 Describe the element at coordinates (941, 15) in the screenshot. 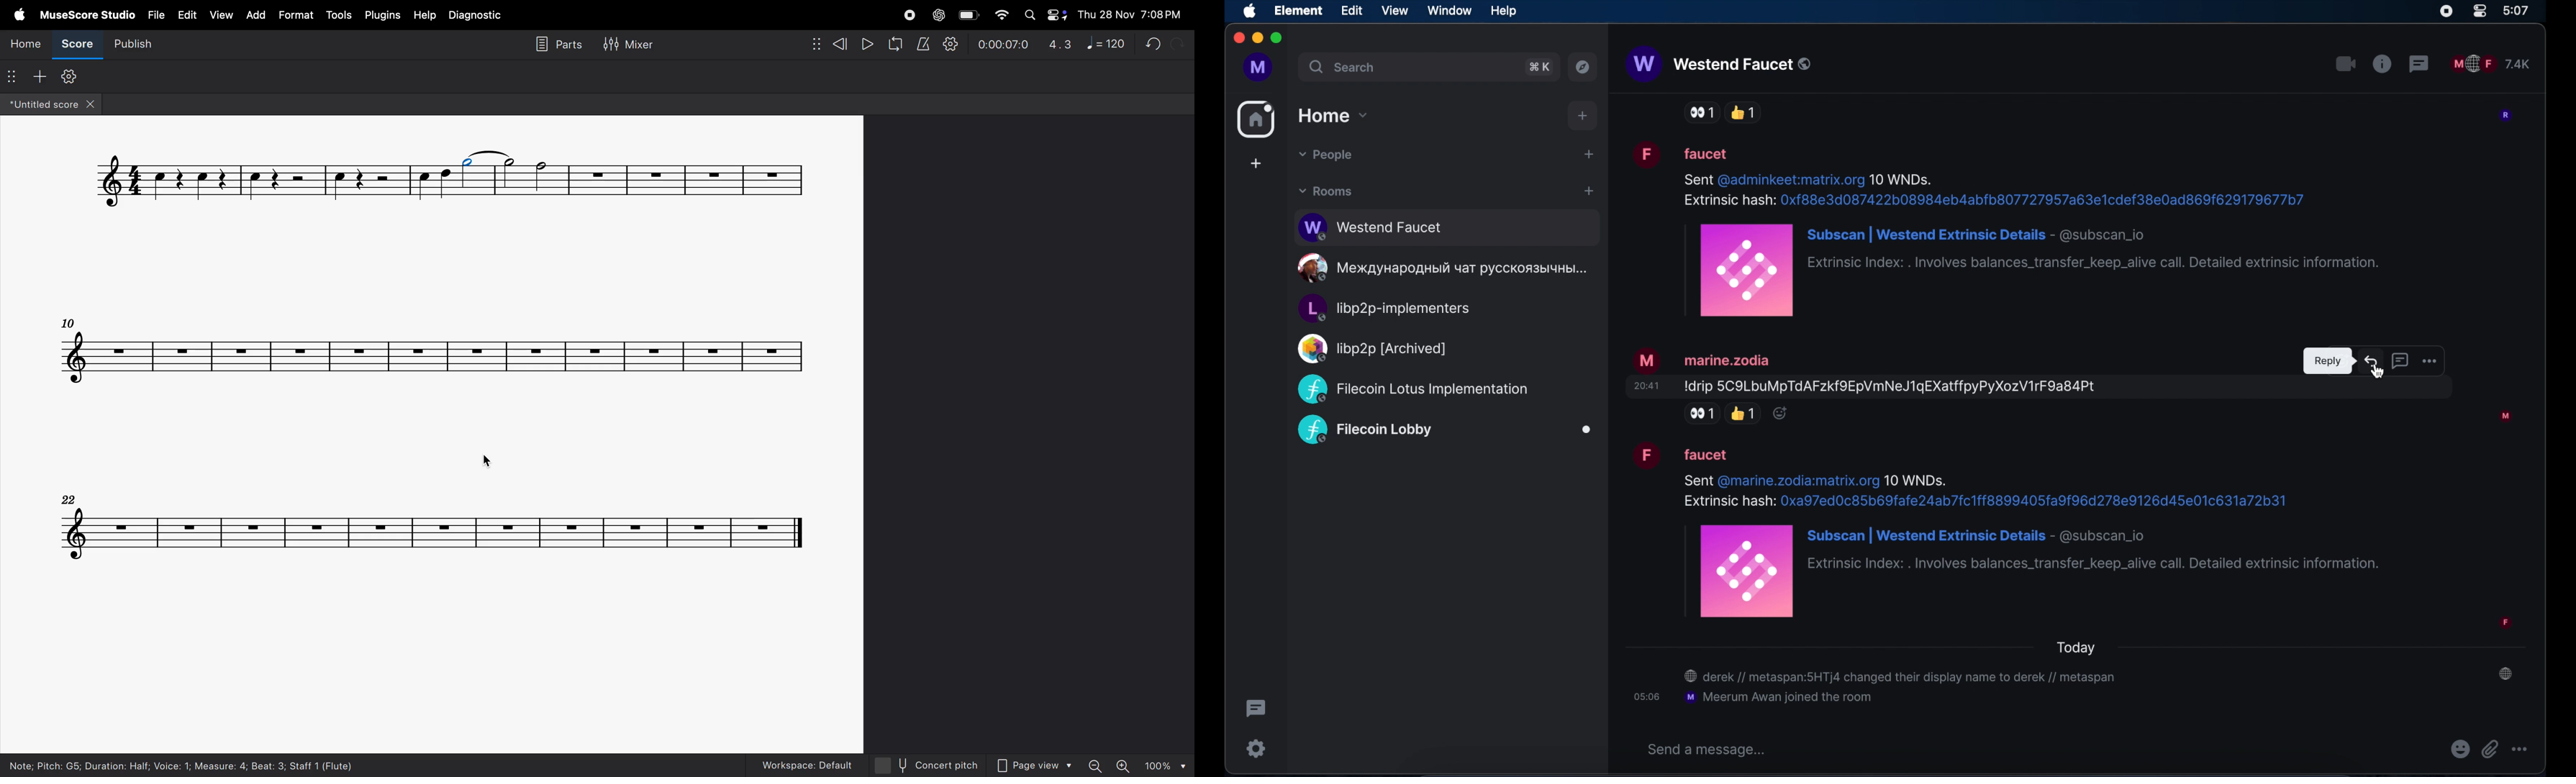

I see `chatgpt` at that location.